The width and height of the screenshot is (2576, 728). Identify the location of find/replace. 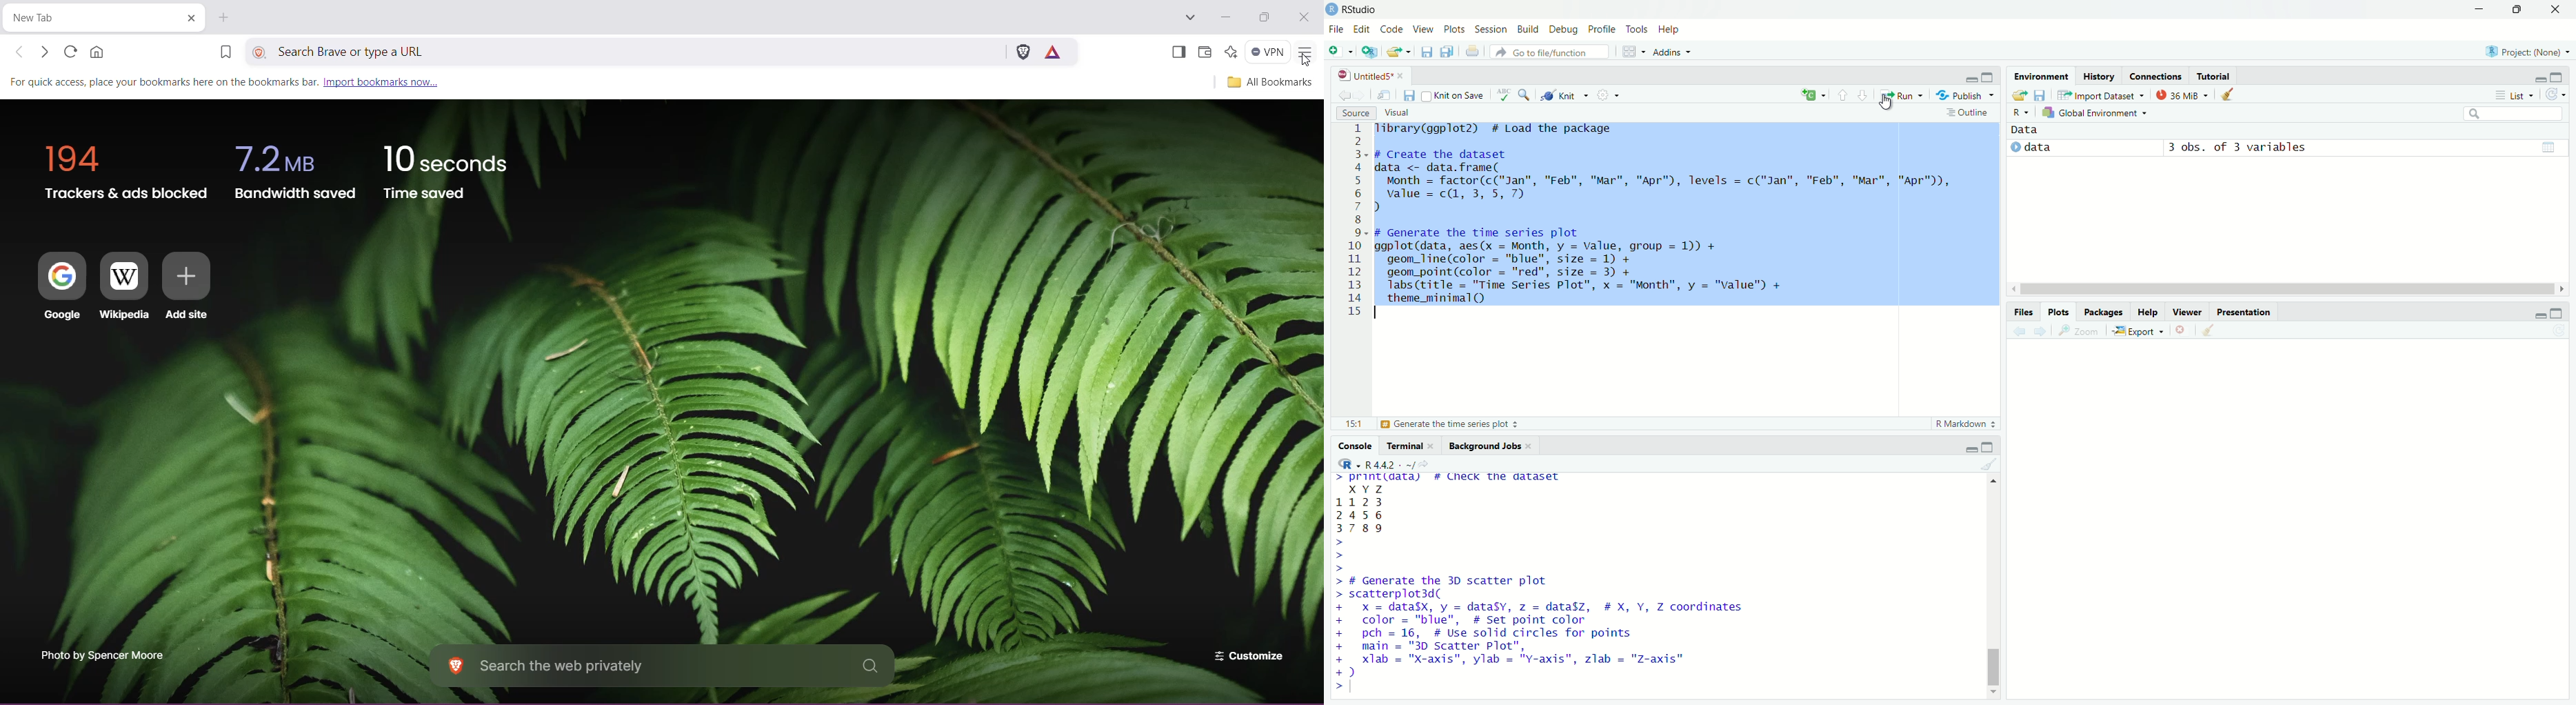
(1525, 97).